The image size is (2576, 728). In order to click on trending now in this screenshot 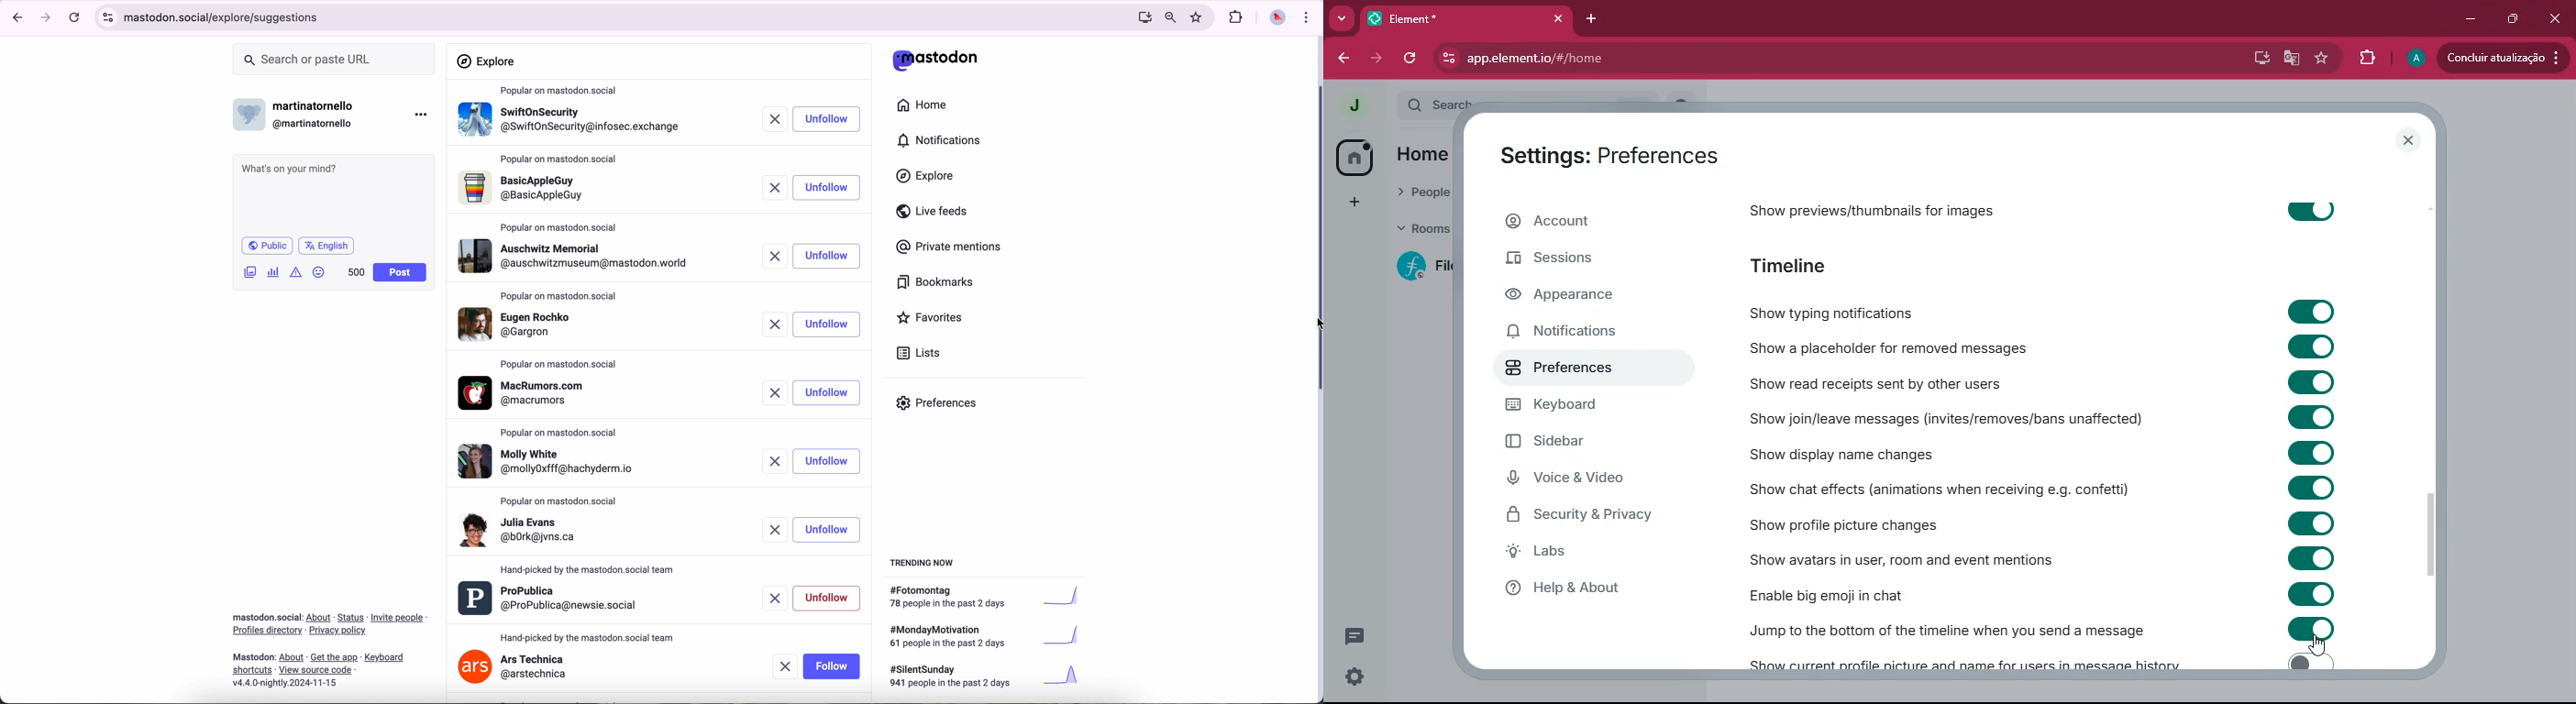, I will do `click(923, 562)`.